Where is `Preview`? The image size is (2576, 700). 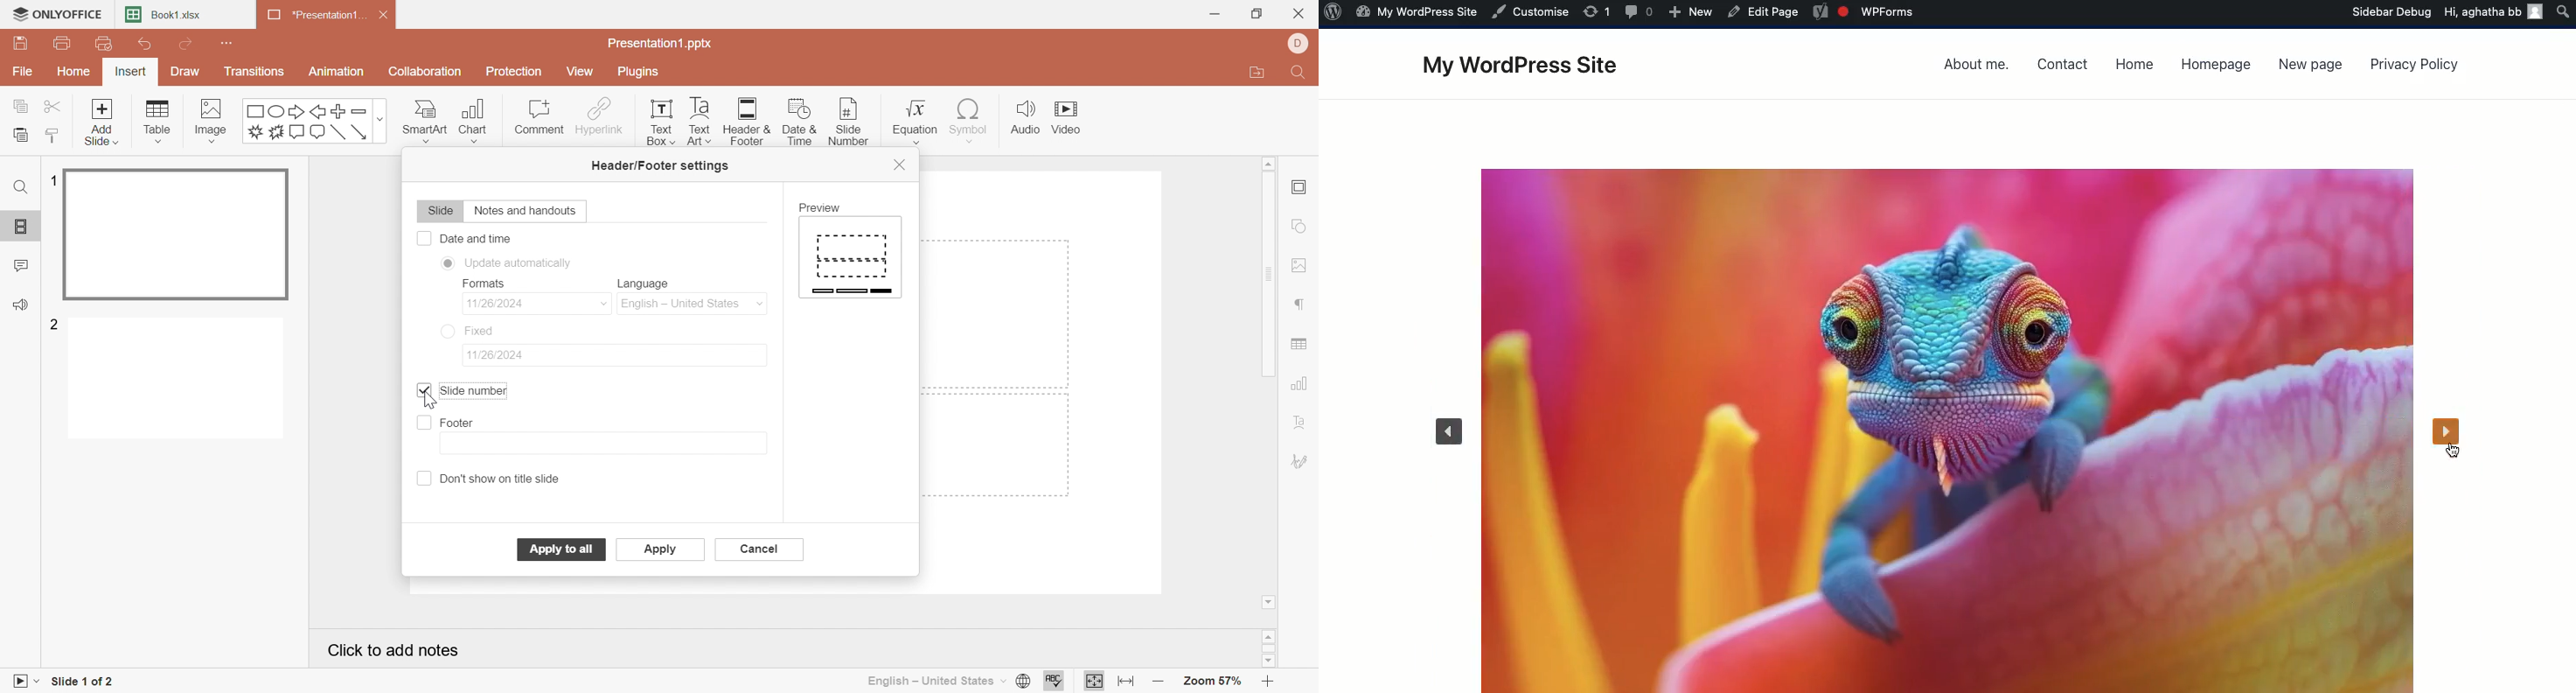 Preview is located at coordinates (851, 258).